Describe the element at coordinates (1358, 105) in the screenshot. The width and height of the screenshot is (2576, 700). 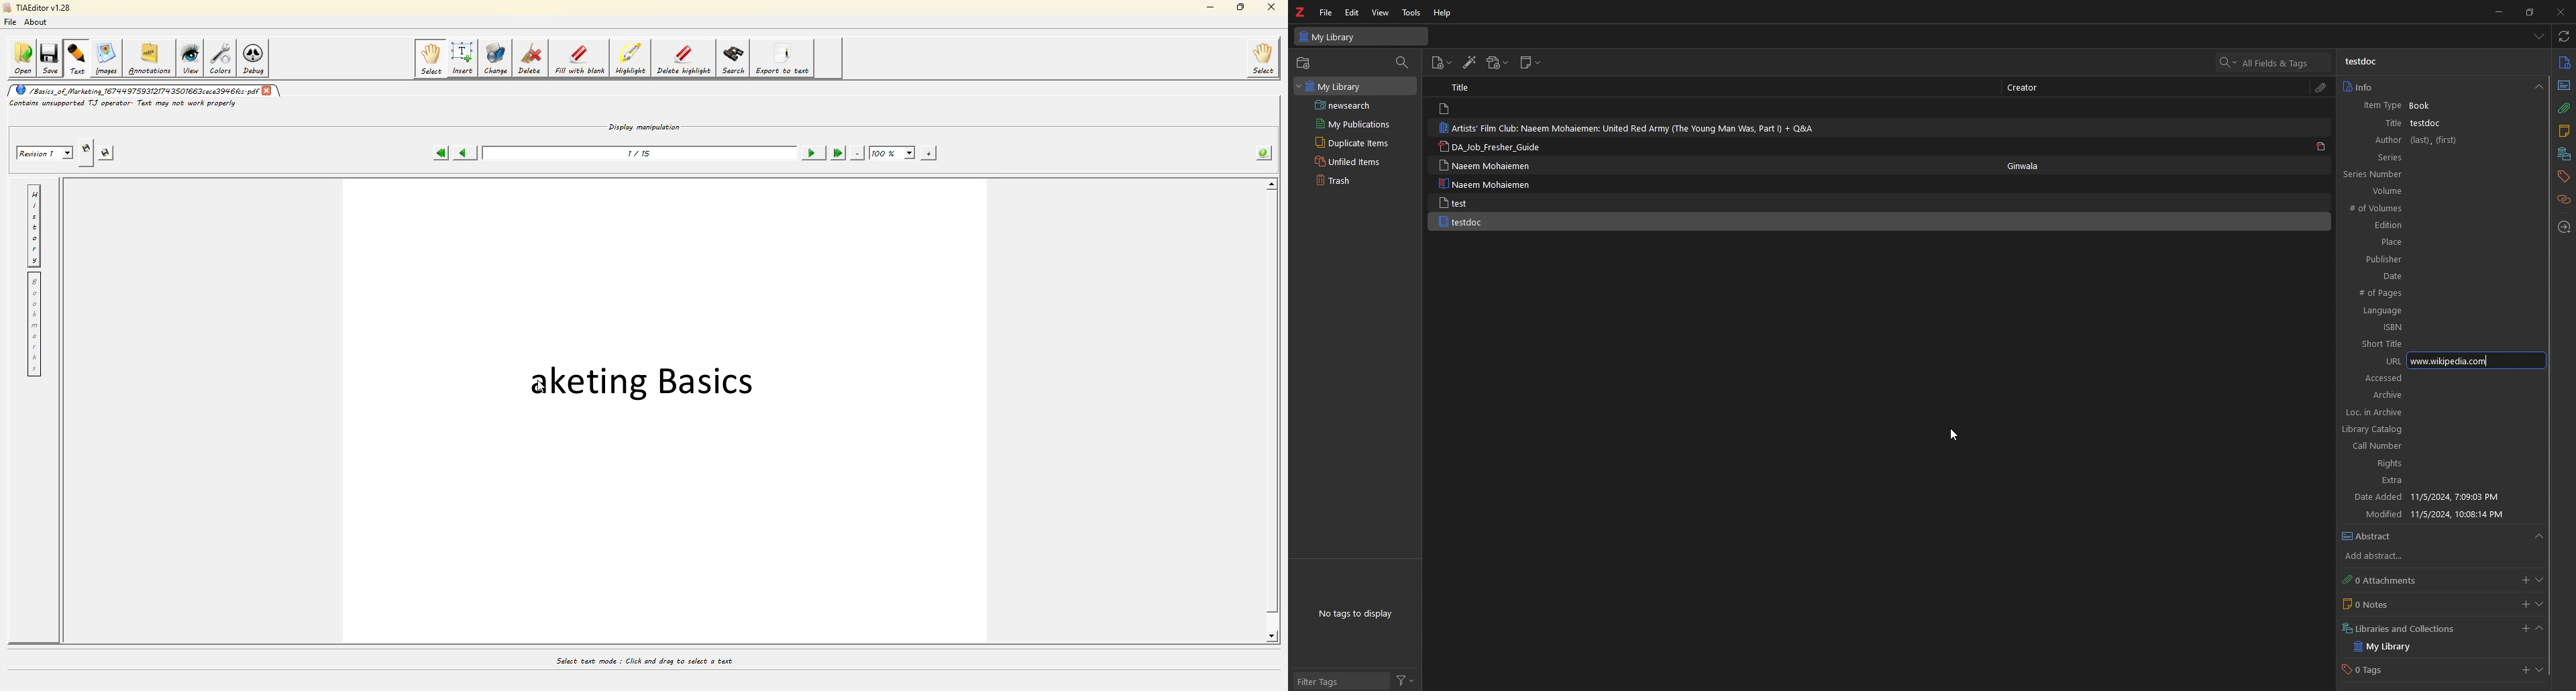
I see `saved search` at that location.